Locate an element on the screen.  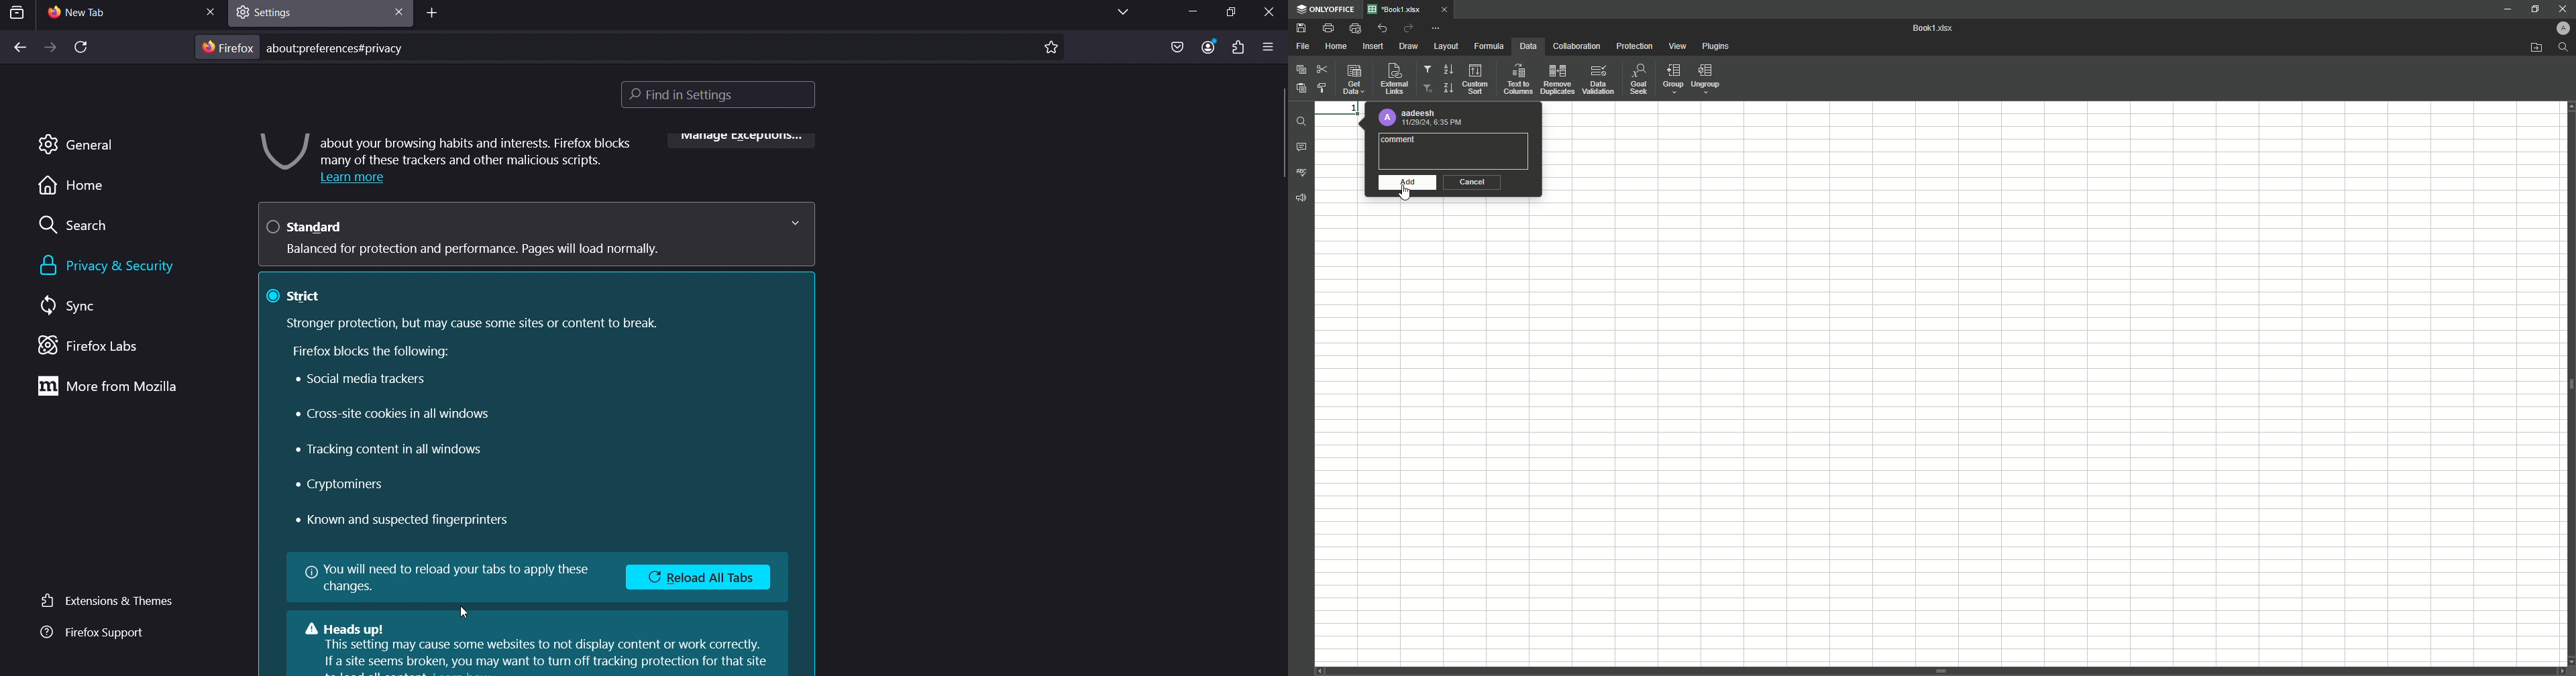
Redo is located at coordinates (1407, 29).